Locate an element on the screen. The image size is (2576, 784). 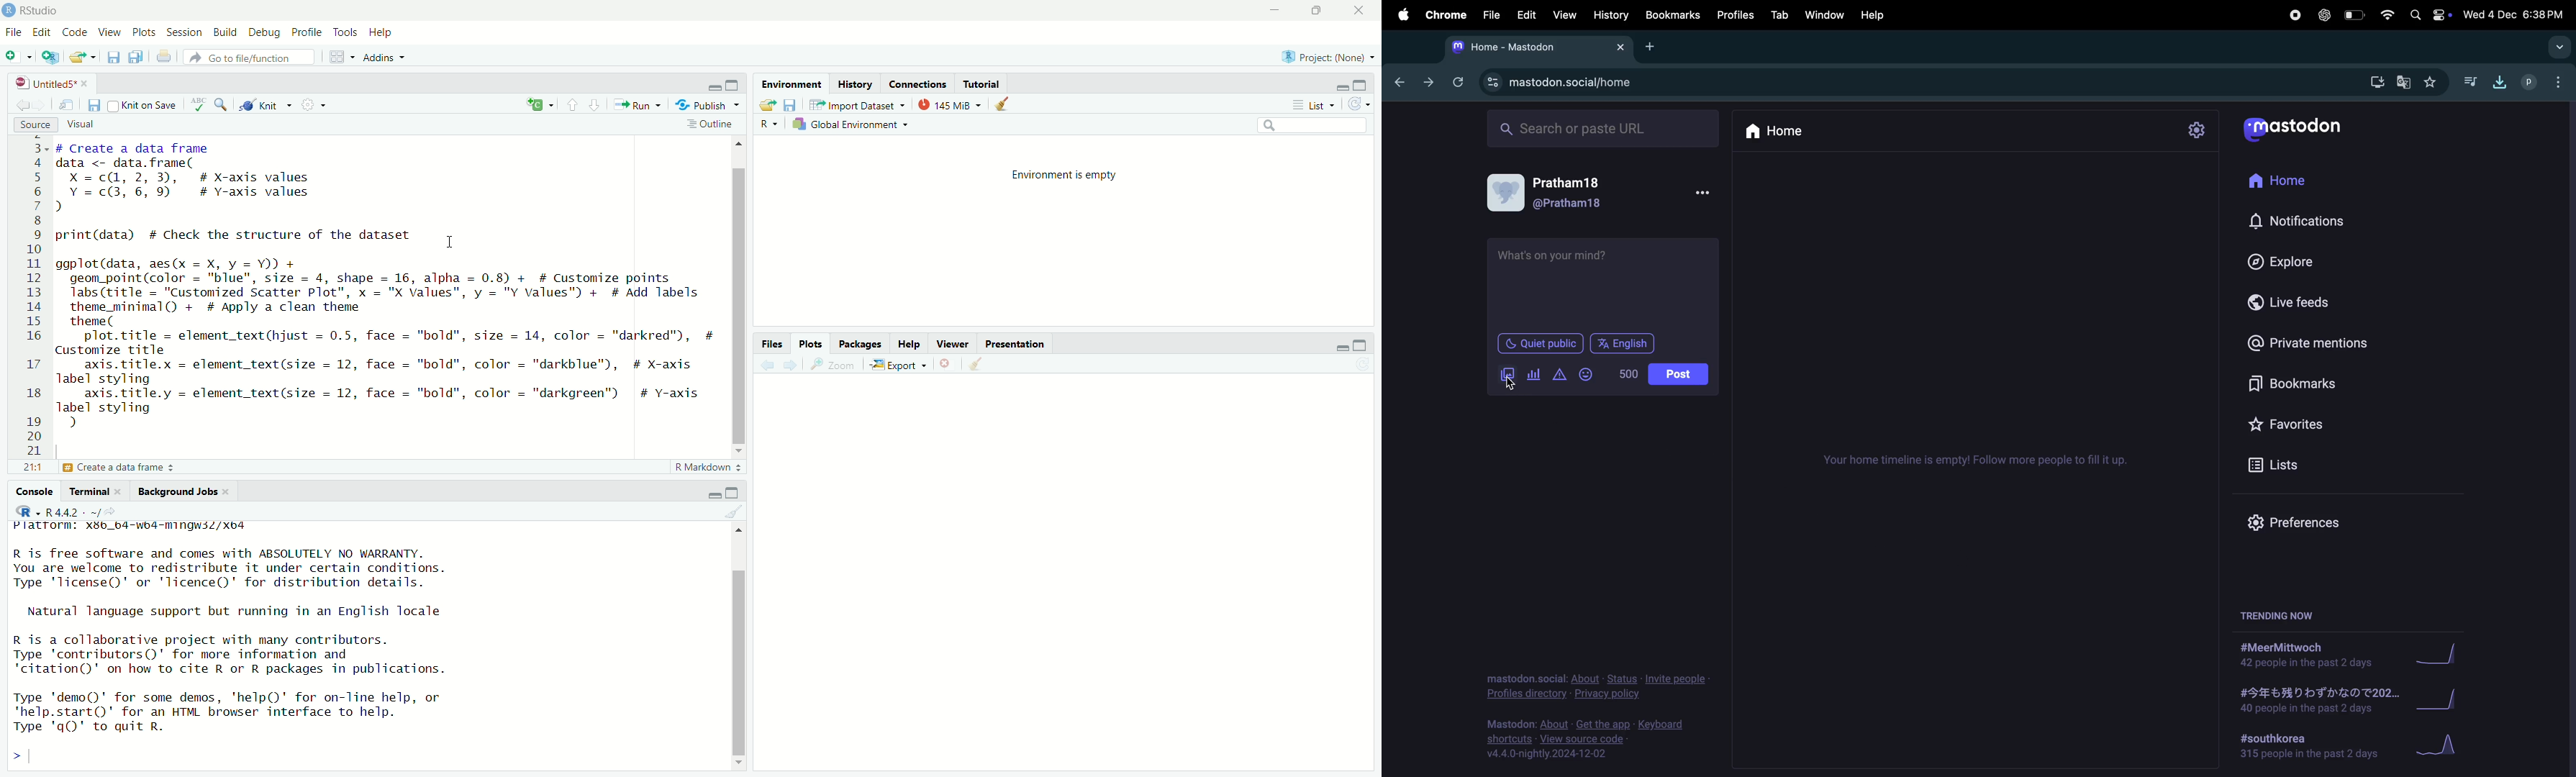
Back  is located at coordinates (767, 365).